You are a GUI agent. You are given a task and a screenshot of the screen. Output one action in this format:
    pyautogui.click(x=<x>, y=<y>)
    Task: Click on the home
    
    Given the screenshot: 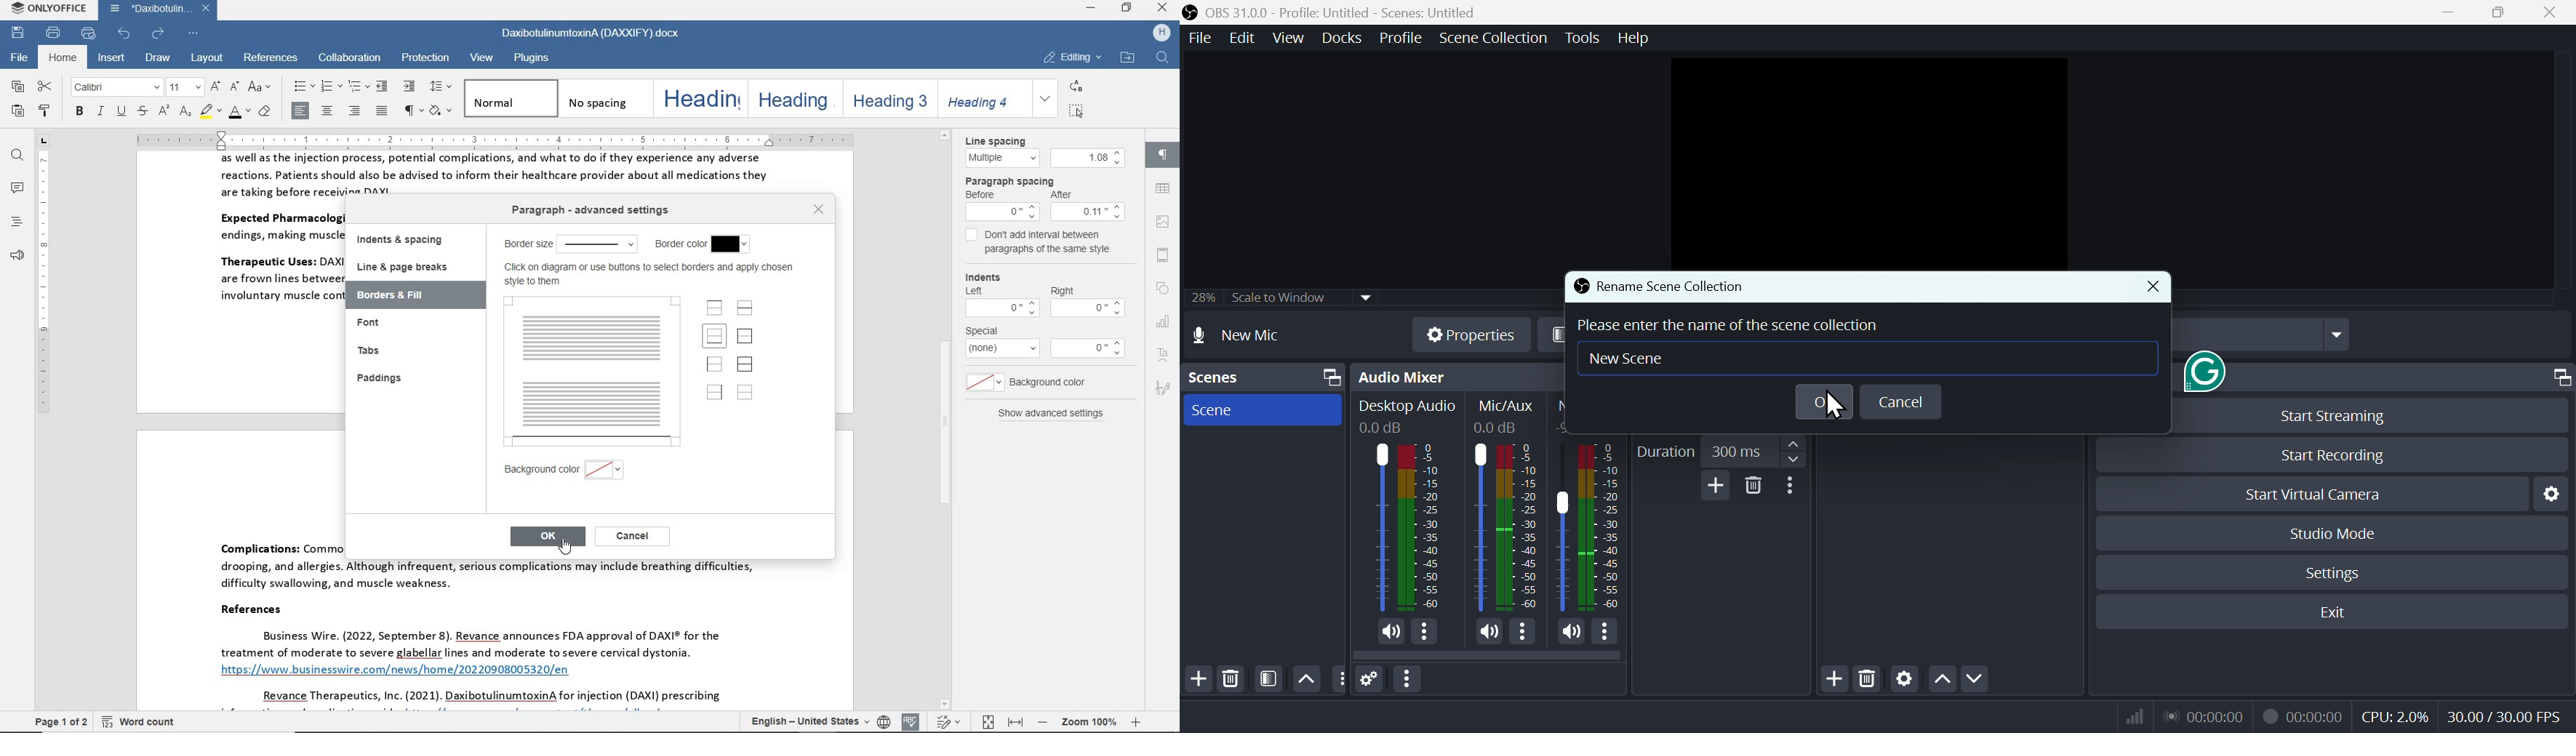 What is the action you would take?
    pyautogui.click(x=64, y=58)
    